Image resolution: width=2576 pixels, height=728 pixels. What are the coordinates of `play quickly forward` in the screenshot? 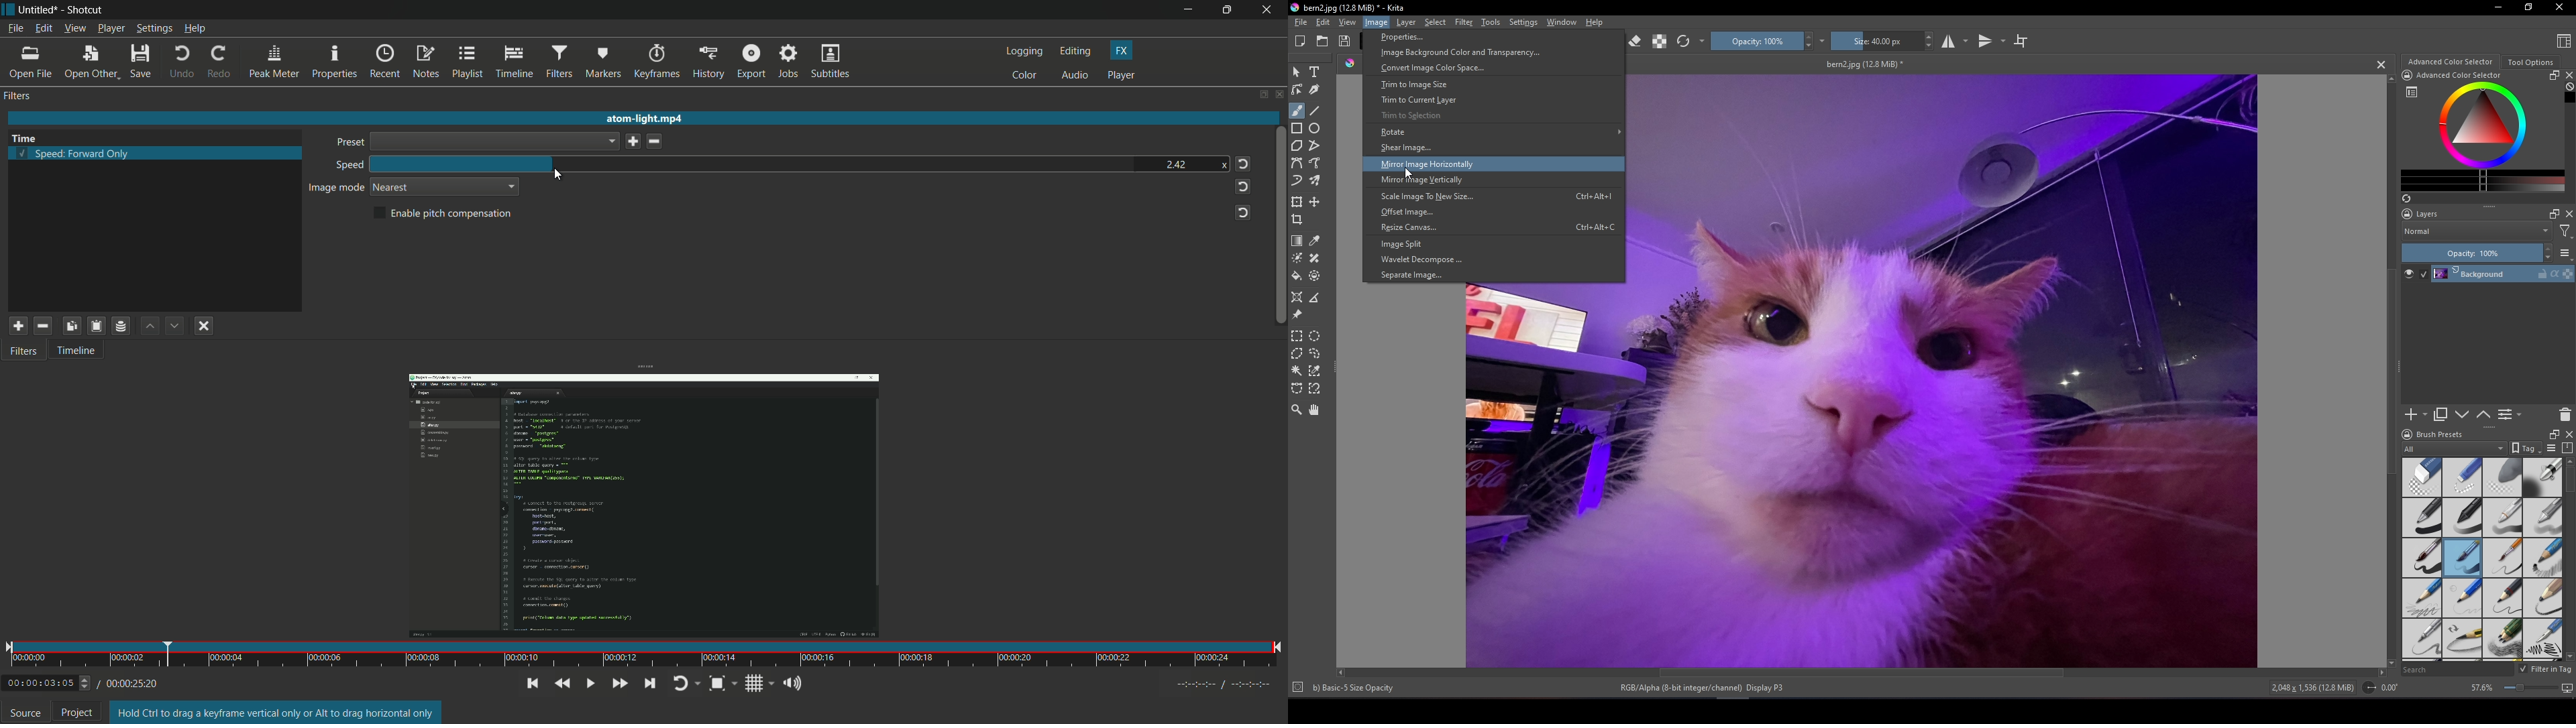 It's located at (621, 682).